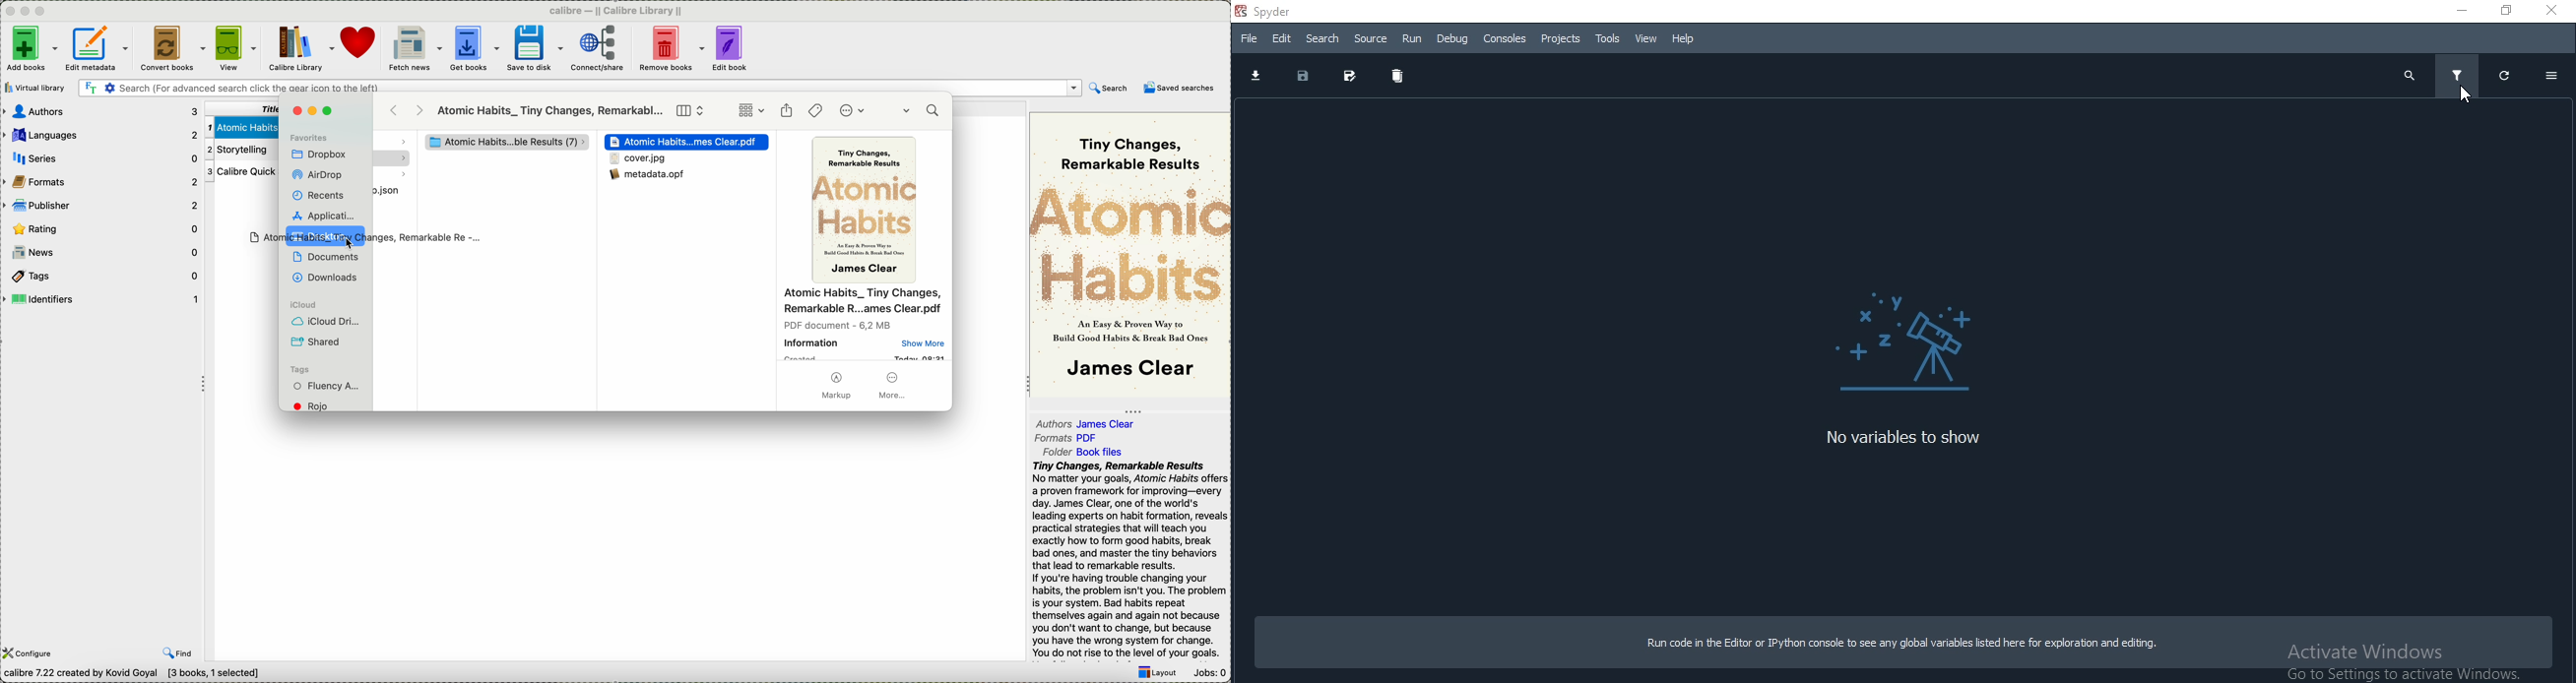  I want to click on Applications, so click(322, 215).